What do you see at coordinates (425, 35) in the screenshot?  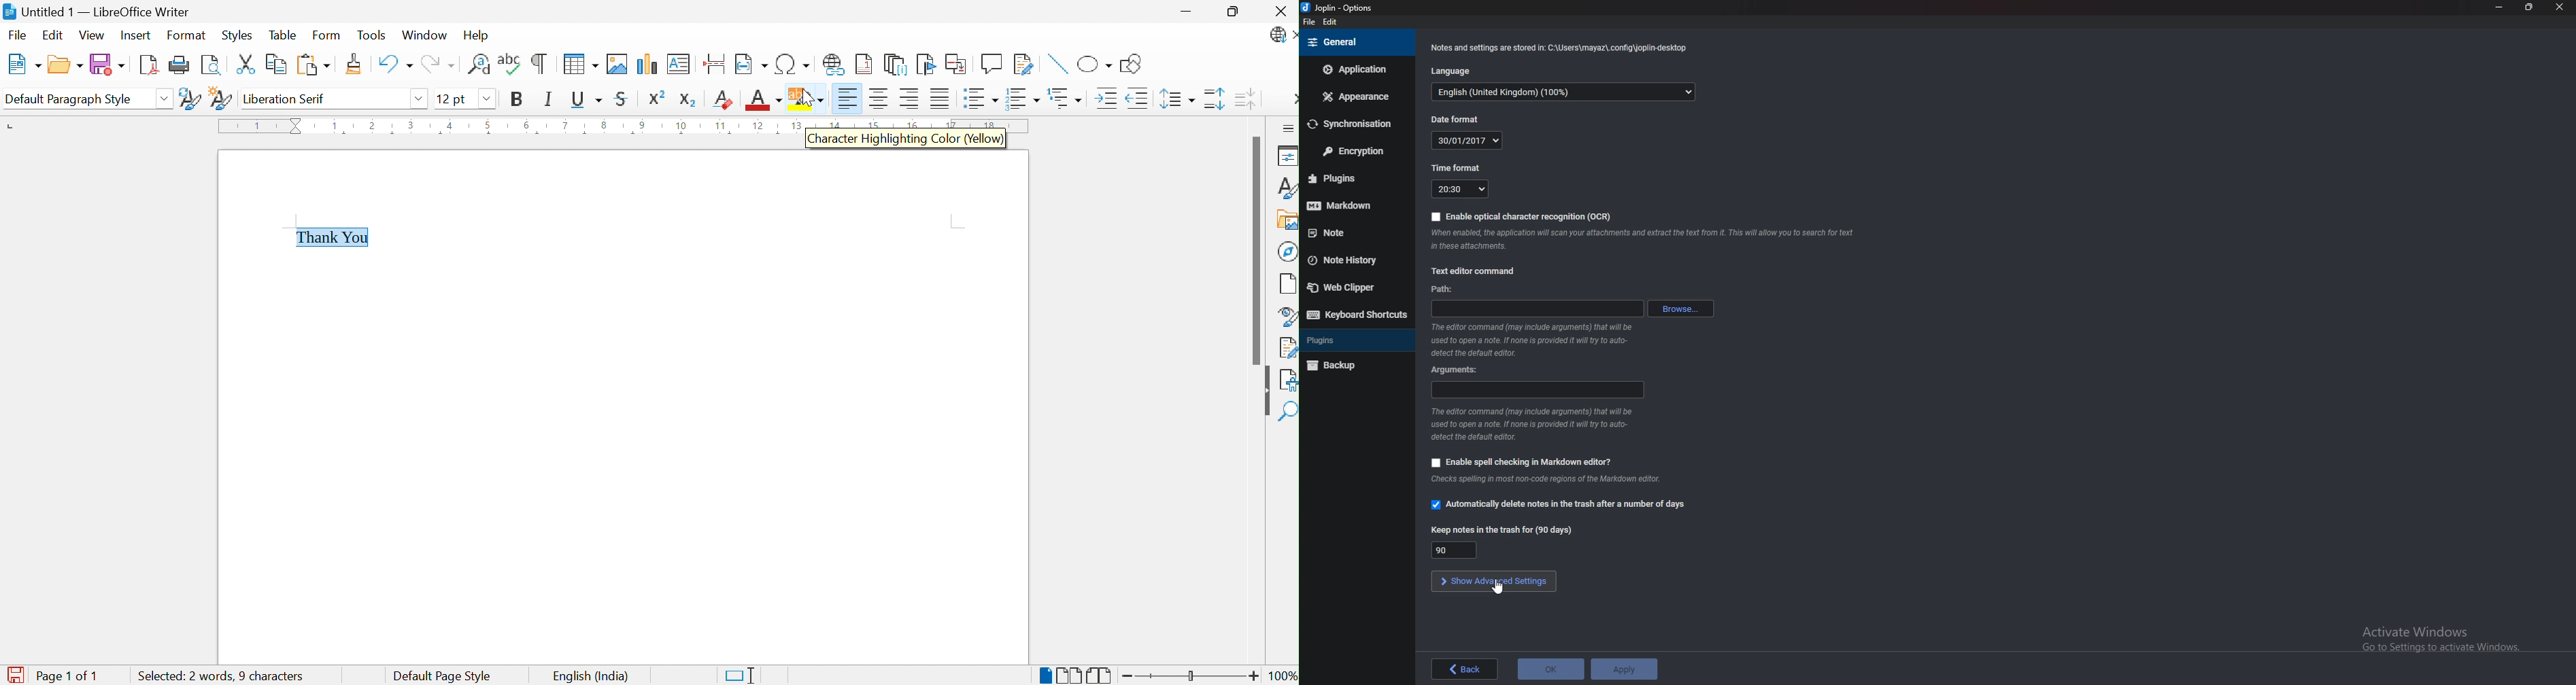 I see `Window` at bounding box center [425, 35].